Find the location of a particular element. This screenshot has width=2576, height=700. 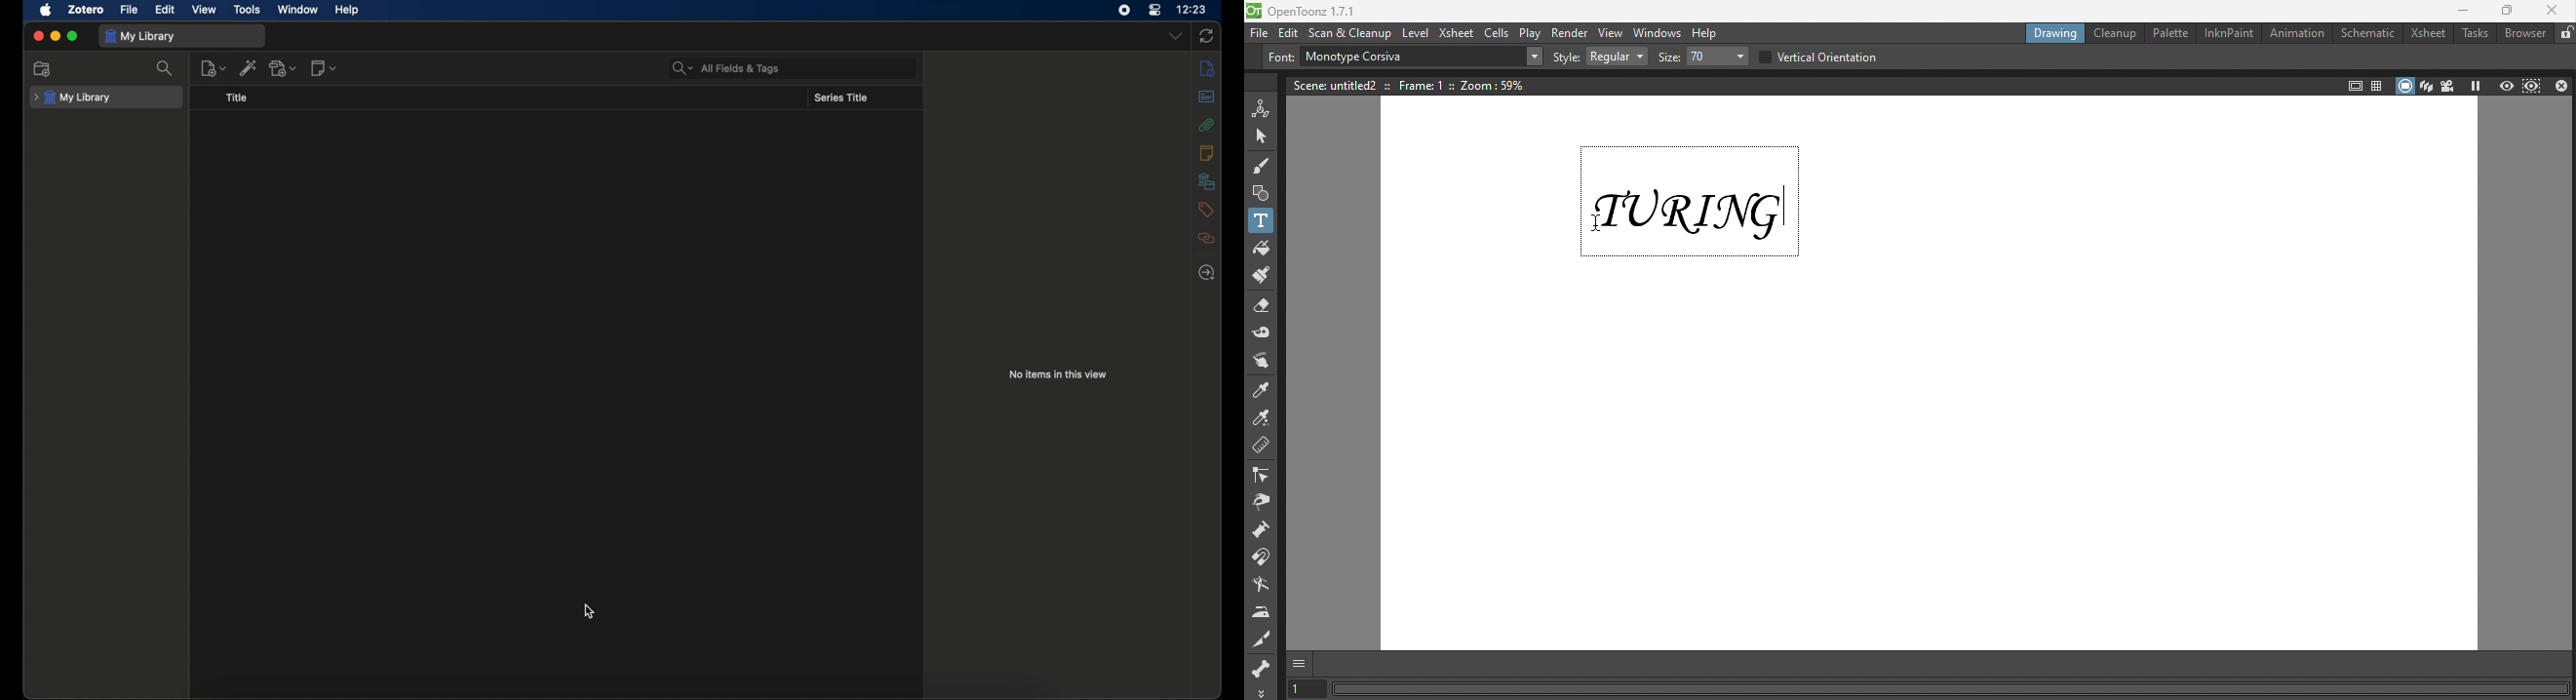

Edit is located at coordinates (1290, 32).